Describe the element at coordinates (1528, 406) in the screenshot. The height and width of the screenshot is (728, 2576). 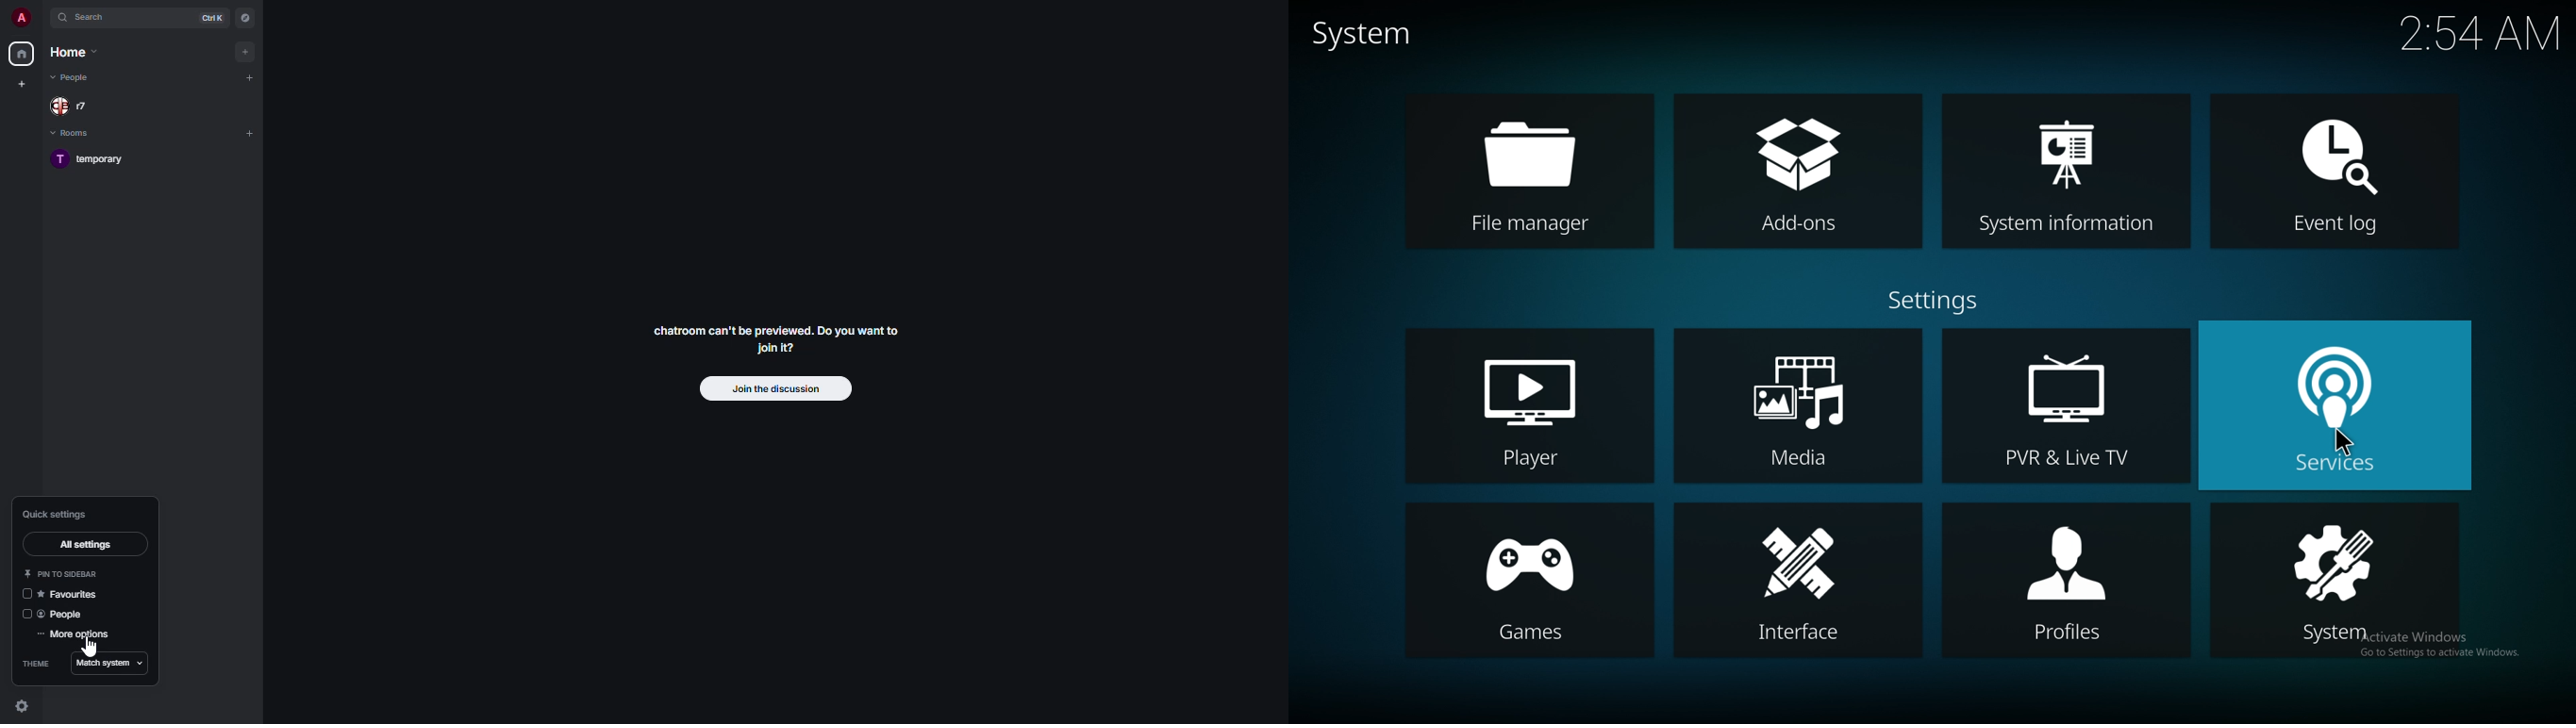
I see `player` at that location.